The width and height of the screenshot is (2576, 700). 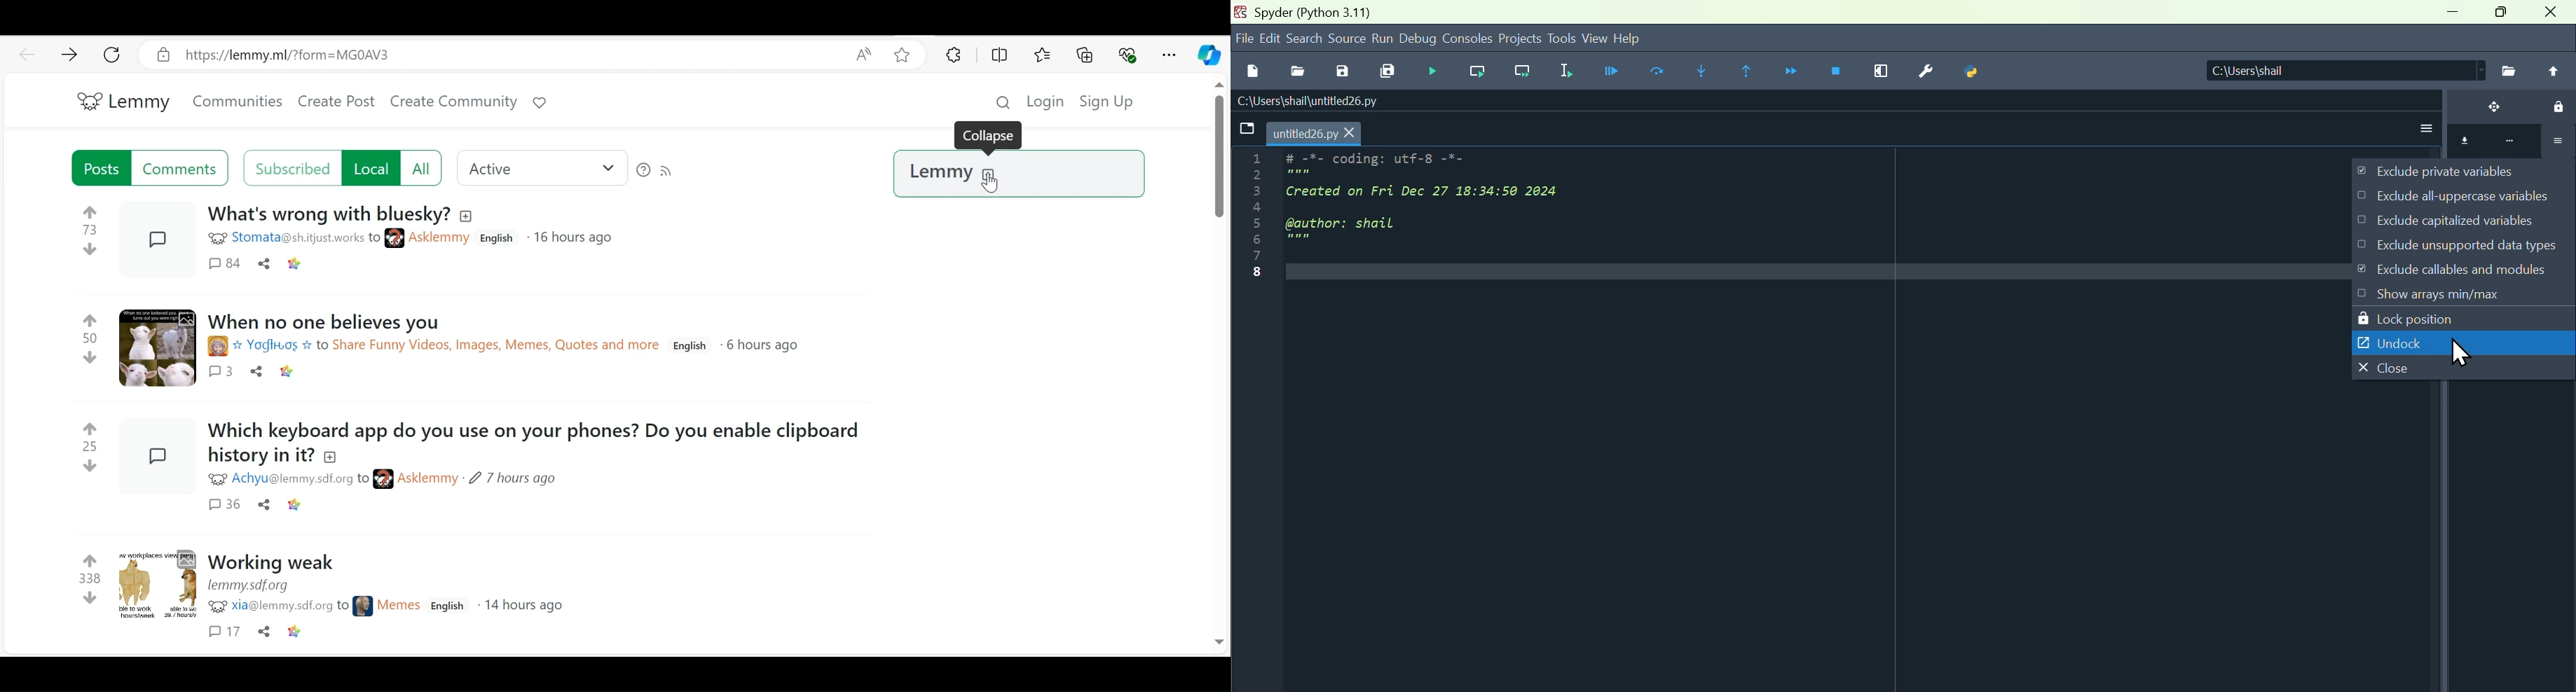 What do you see at coordinates (1306, 37) in the screenshot?
I see `search` at bounding box center [1306, 37].